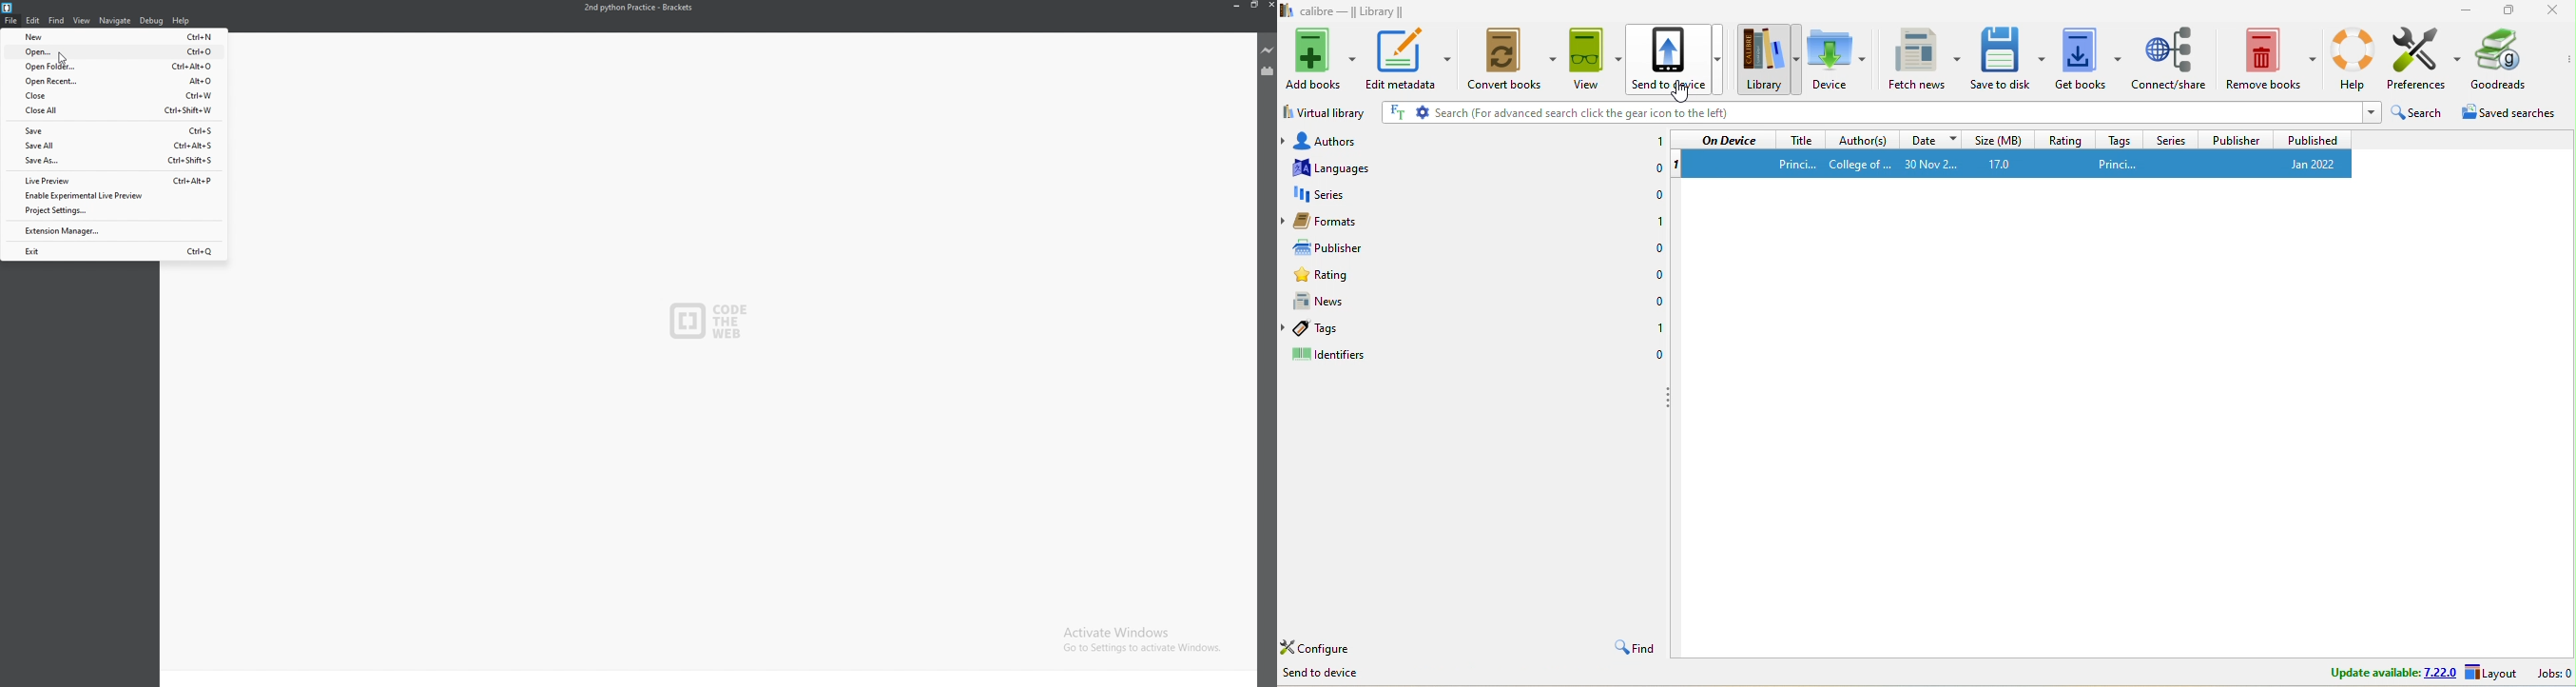 The image size is (2576, 700). I want to click on help, so click(182, 21).